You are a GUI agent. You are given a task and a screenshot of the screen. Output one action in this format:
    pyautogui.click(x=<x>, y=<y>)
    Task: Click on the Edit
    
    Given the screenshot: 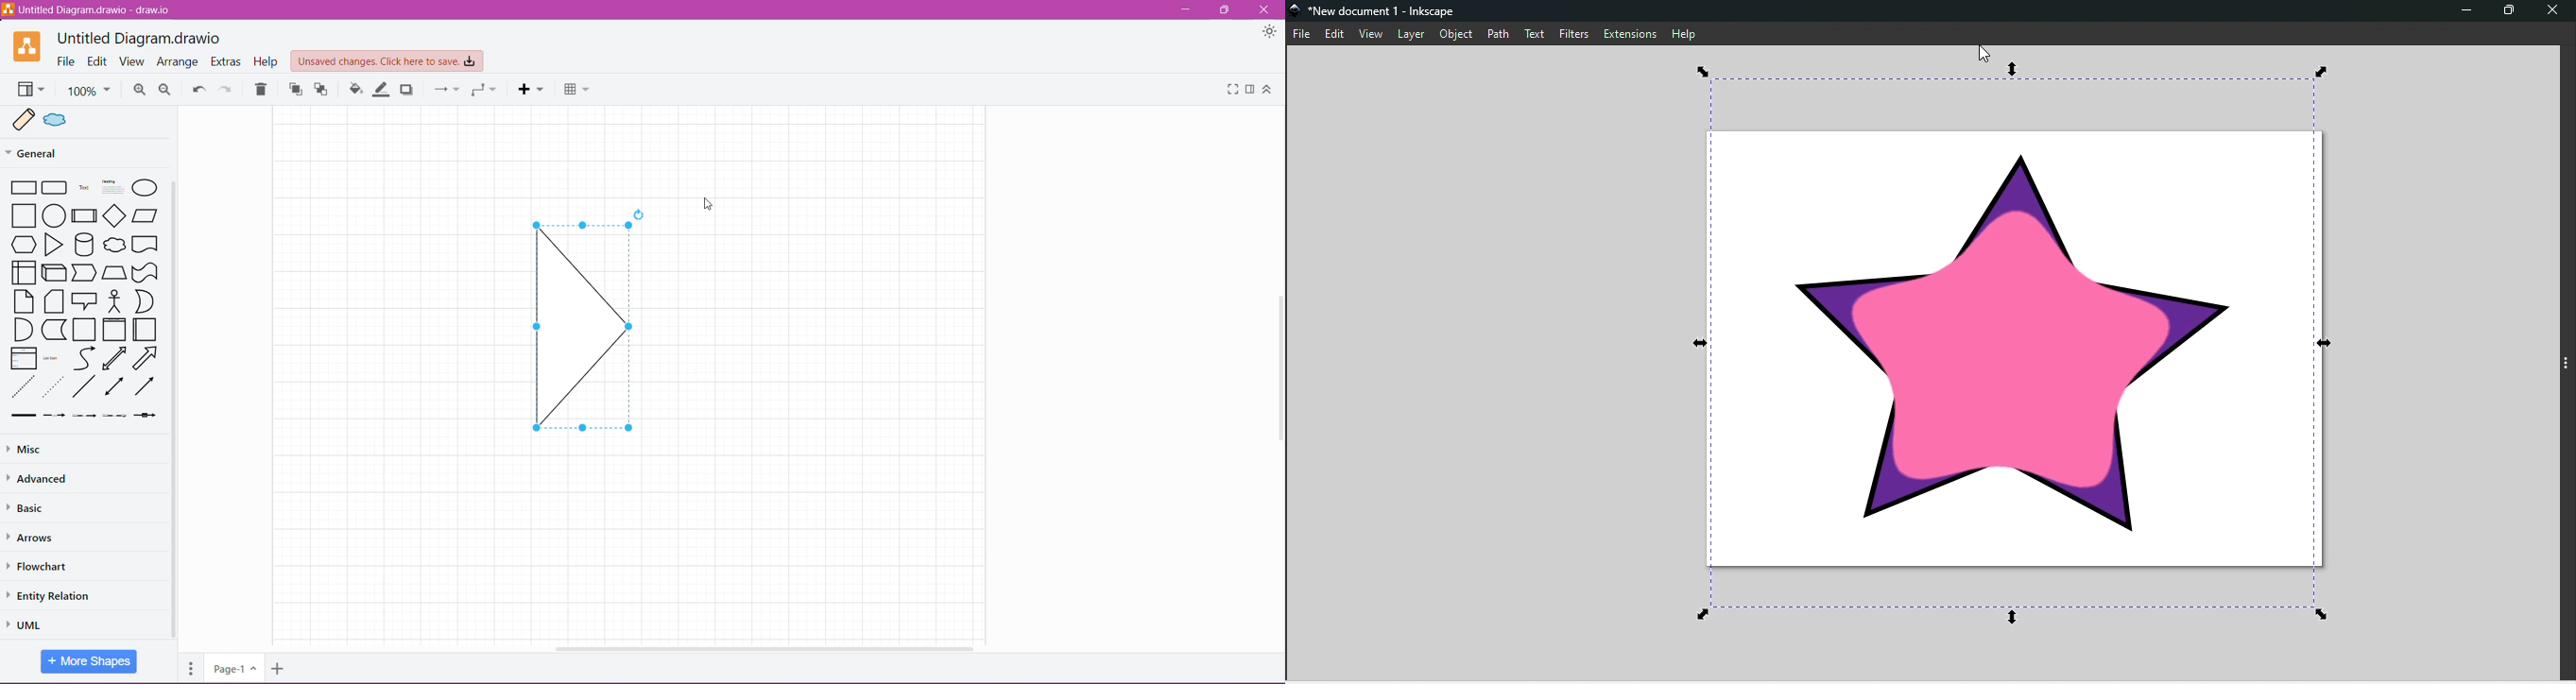 What is the action you would take?
    pyautogui.click(x=1335, y=33)
    